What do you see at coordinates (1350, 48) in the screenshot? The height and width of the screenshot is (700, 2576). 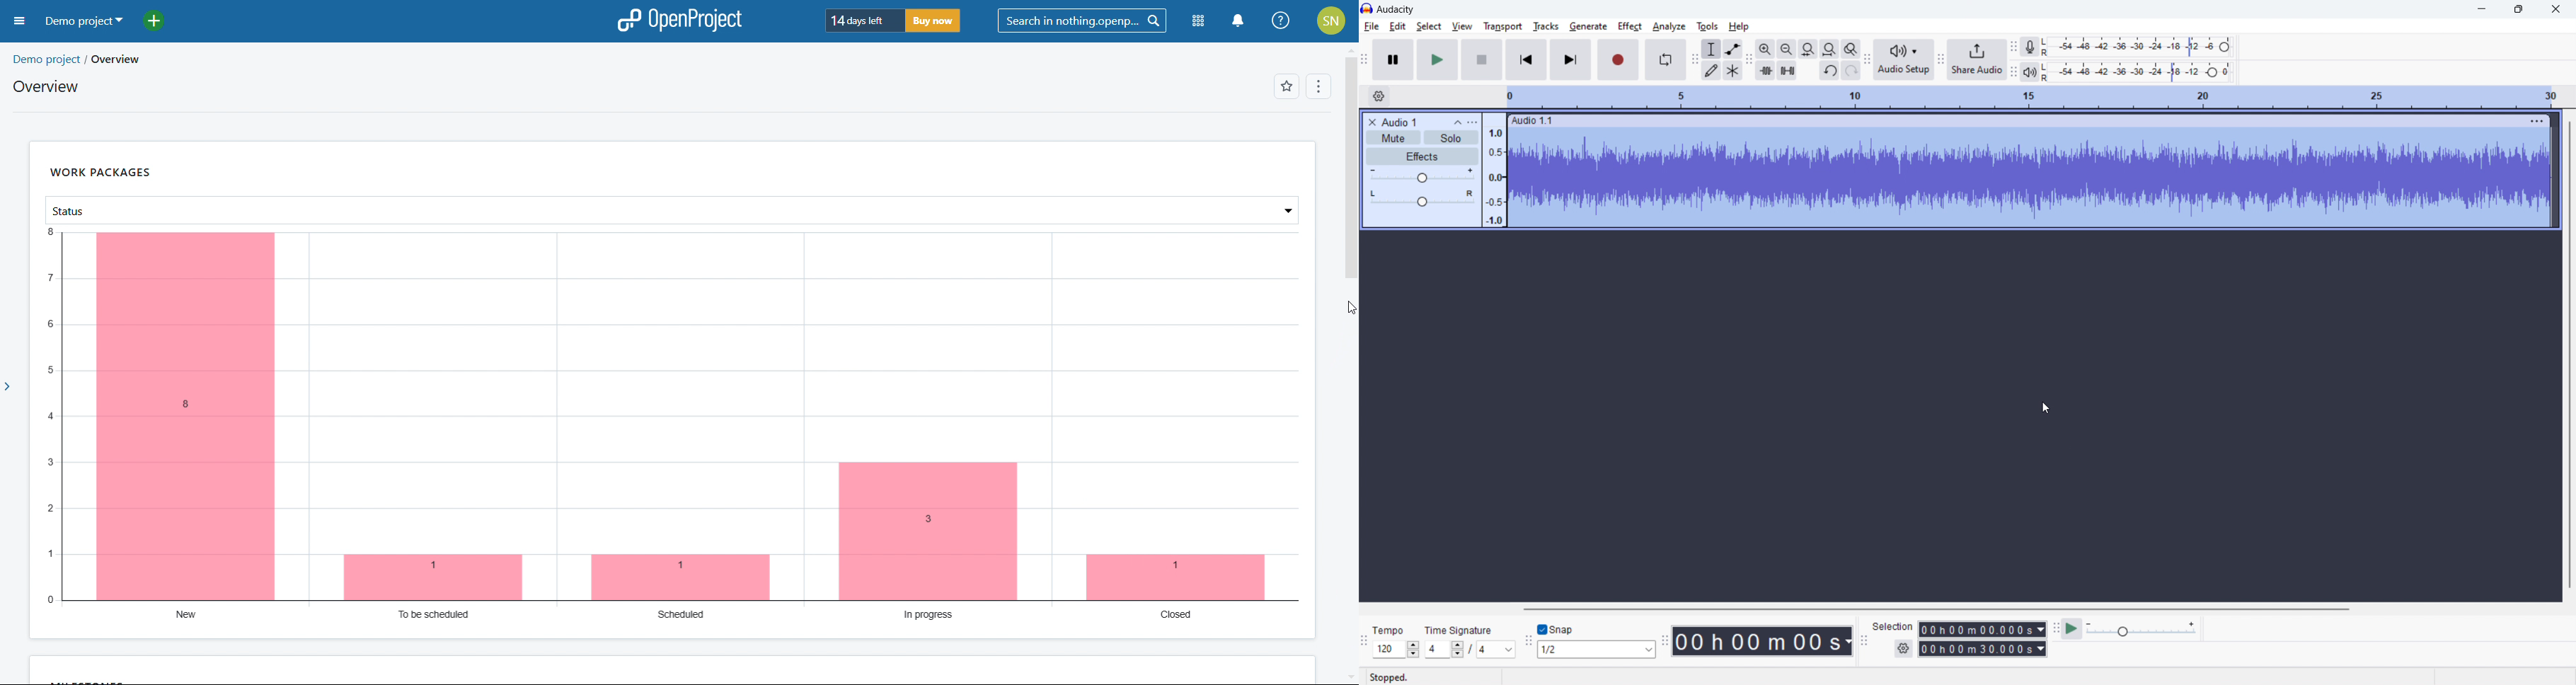 I see `scroll up` at bounding box center [1350, 48].